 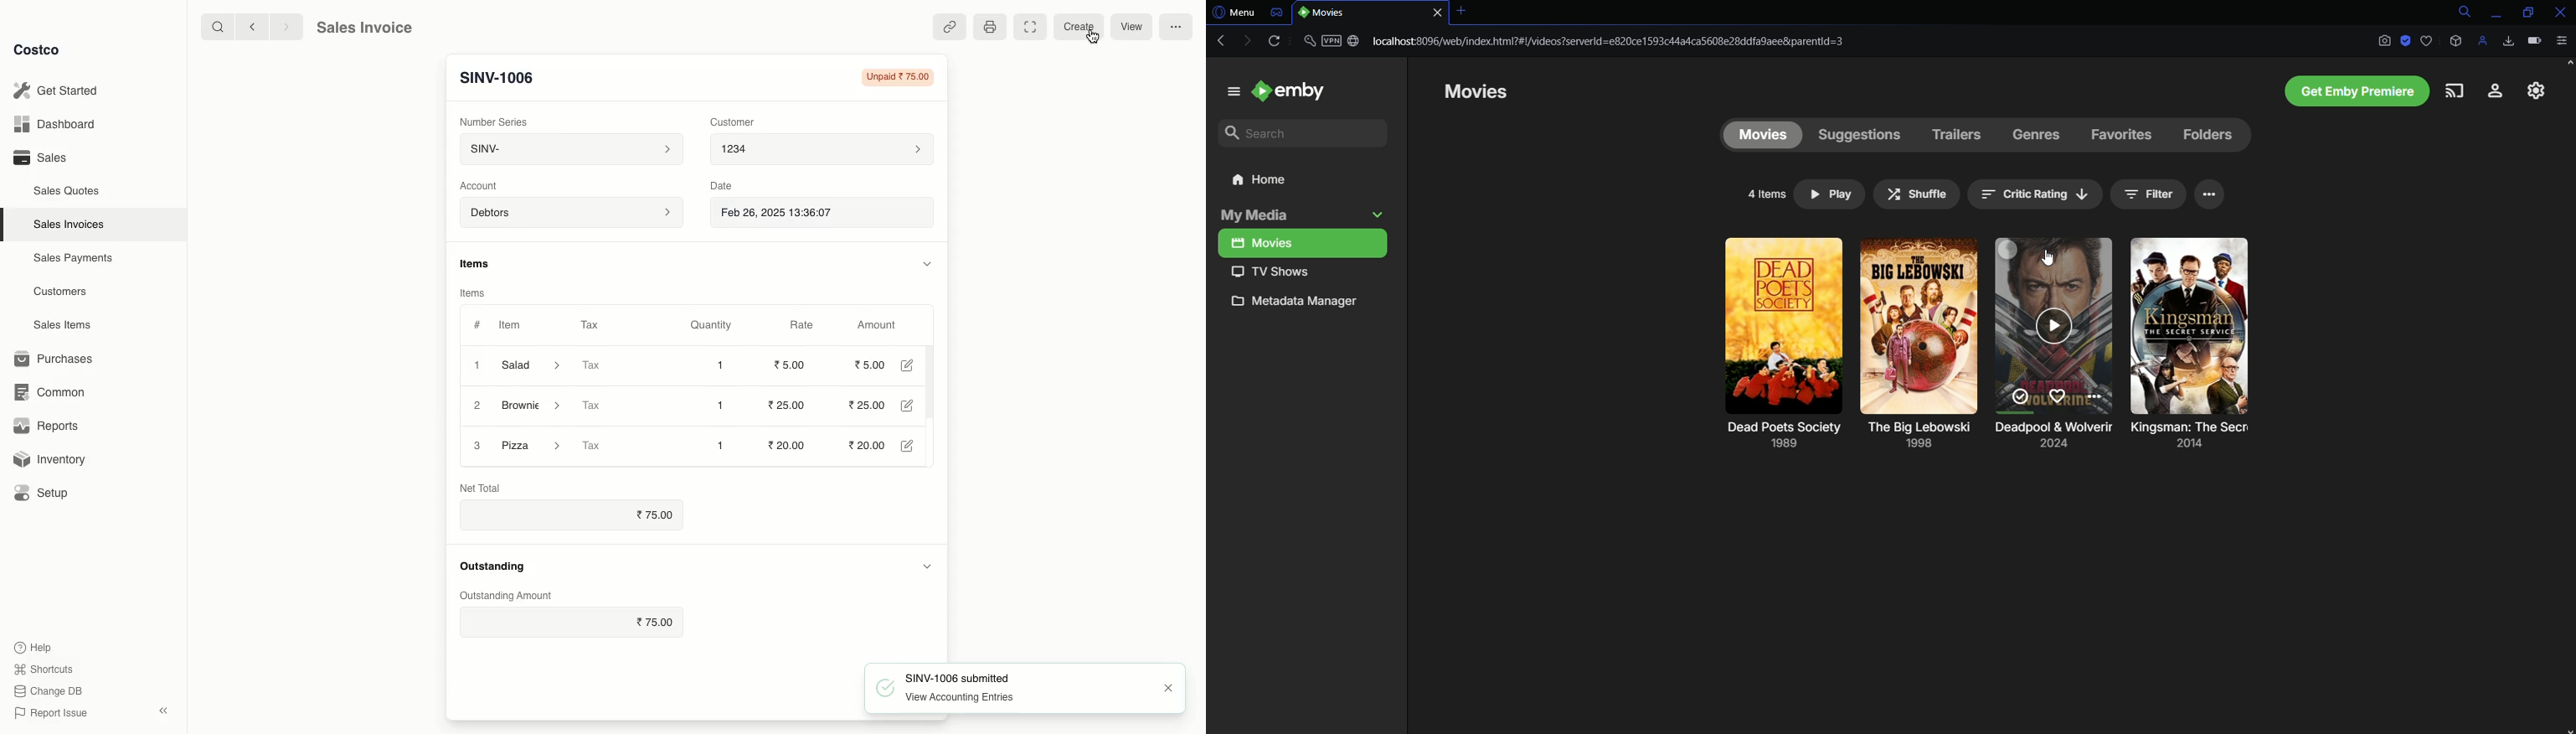 What do you see at coordinates (949, 28) in the screenshot?
I see `Linked references` at bounding box center [949, 28].